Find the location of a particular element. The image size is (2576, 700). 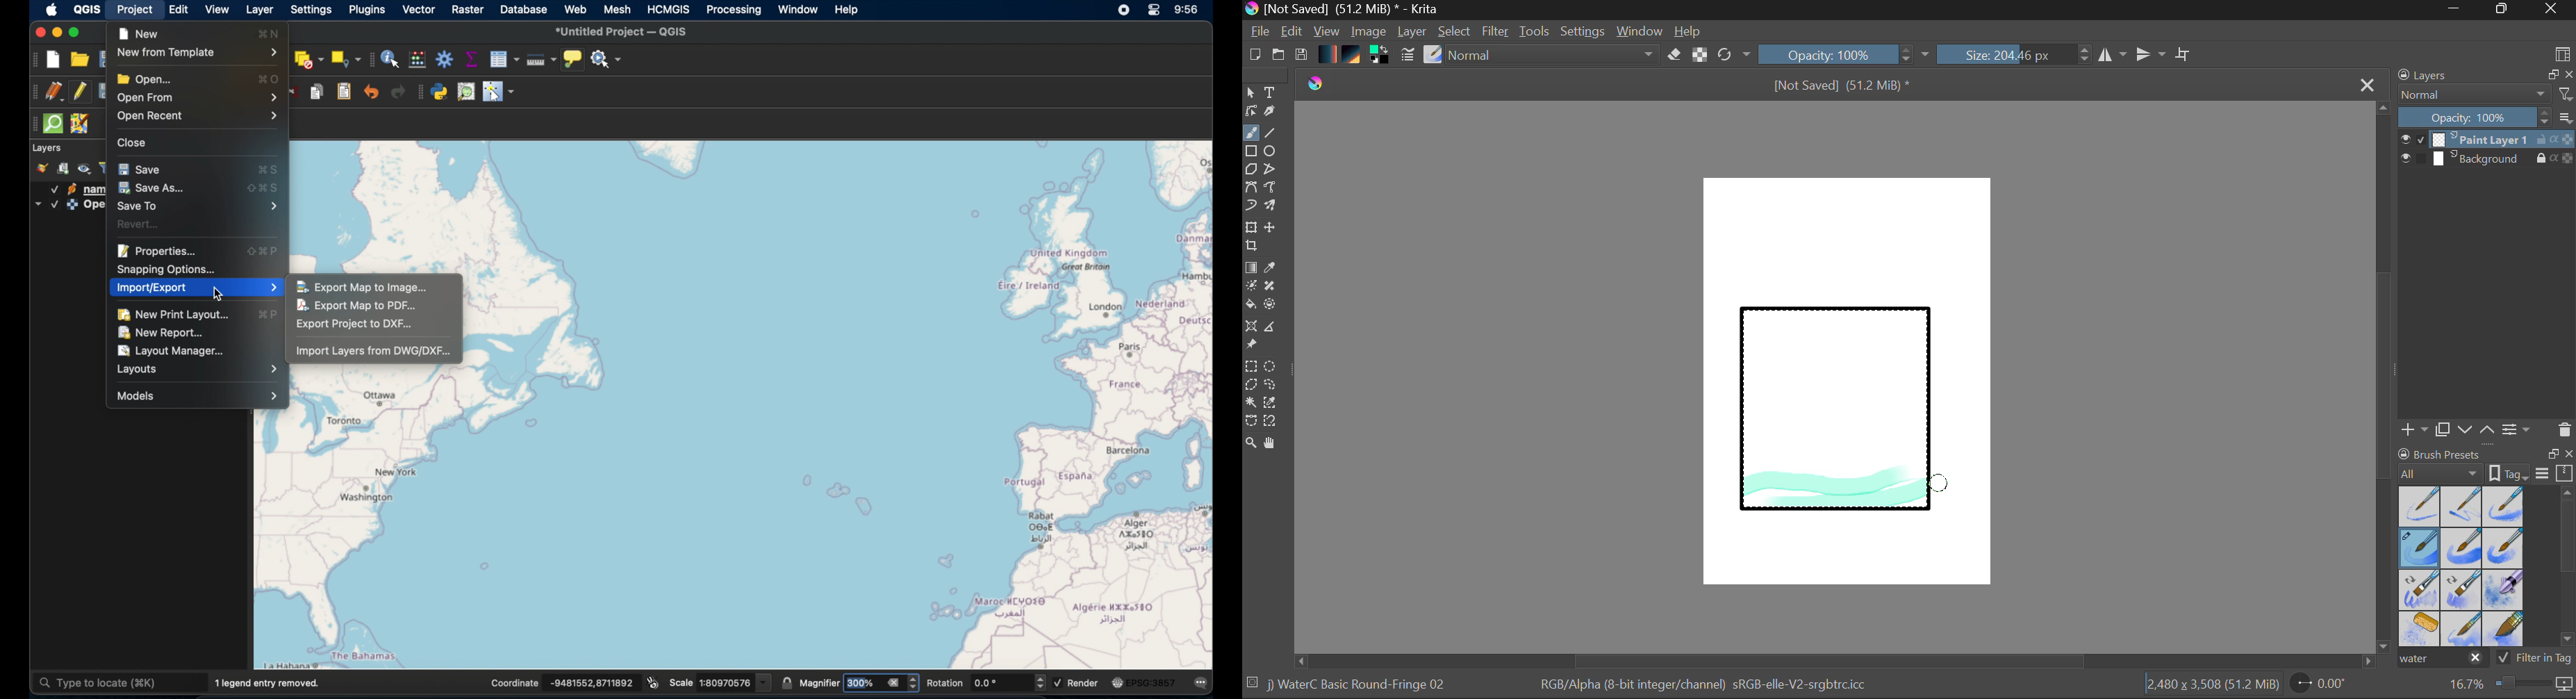

save to menu is located at coordinates (198, 206).